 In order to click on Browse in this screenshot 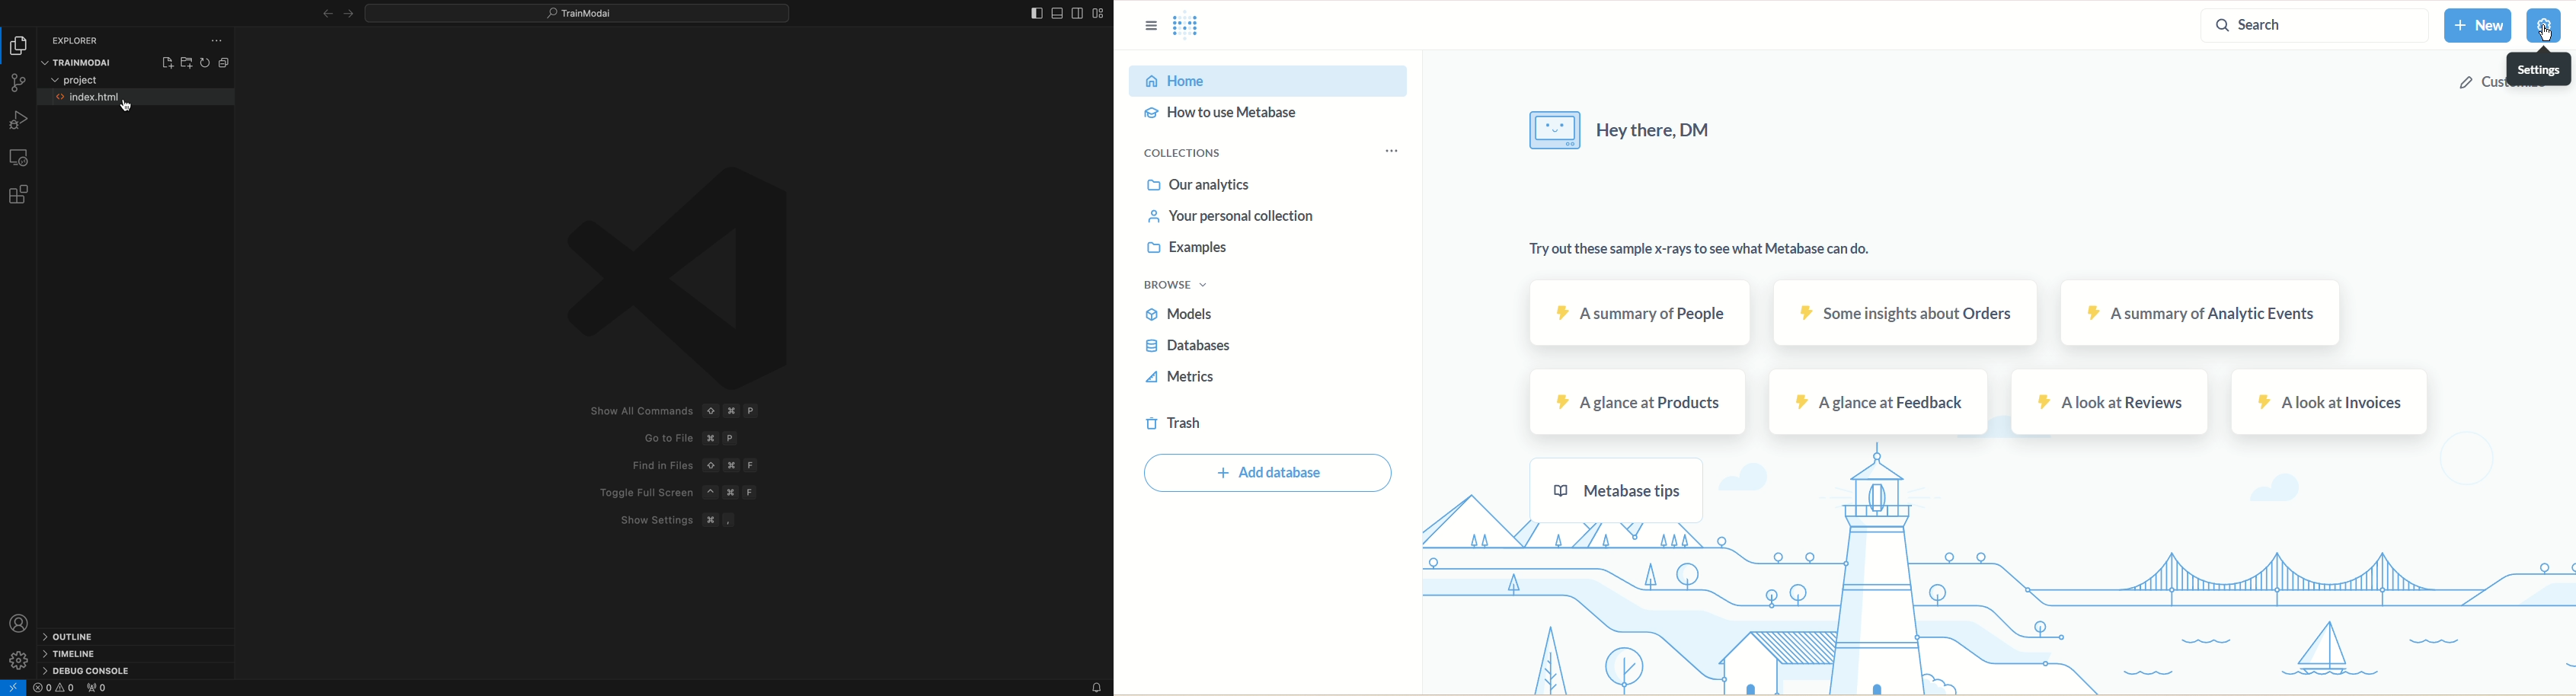, I will do `click(1168, 283)`.